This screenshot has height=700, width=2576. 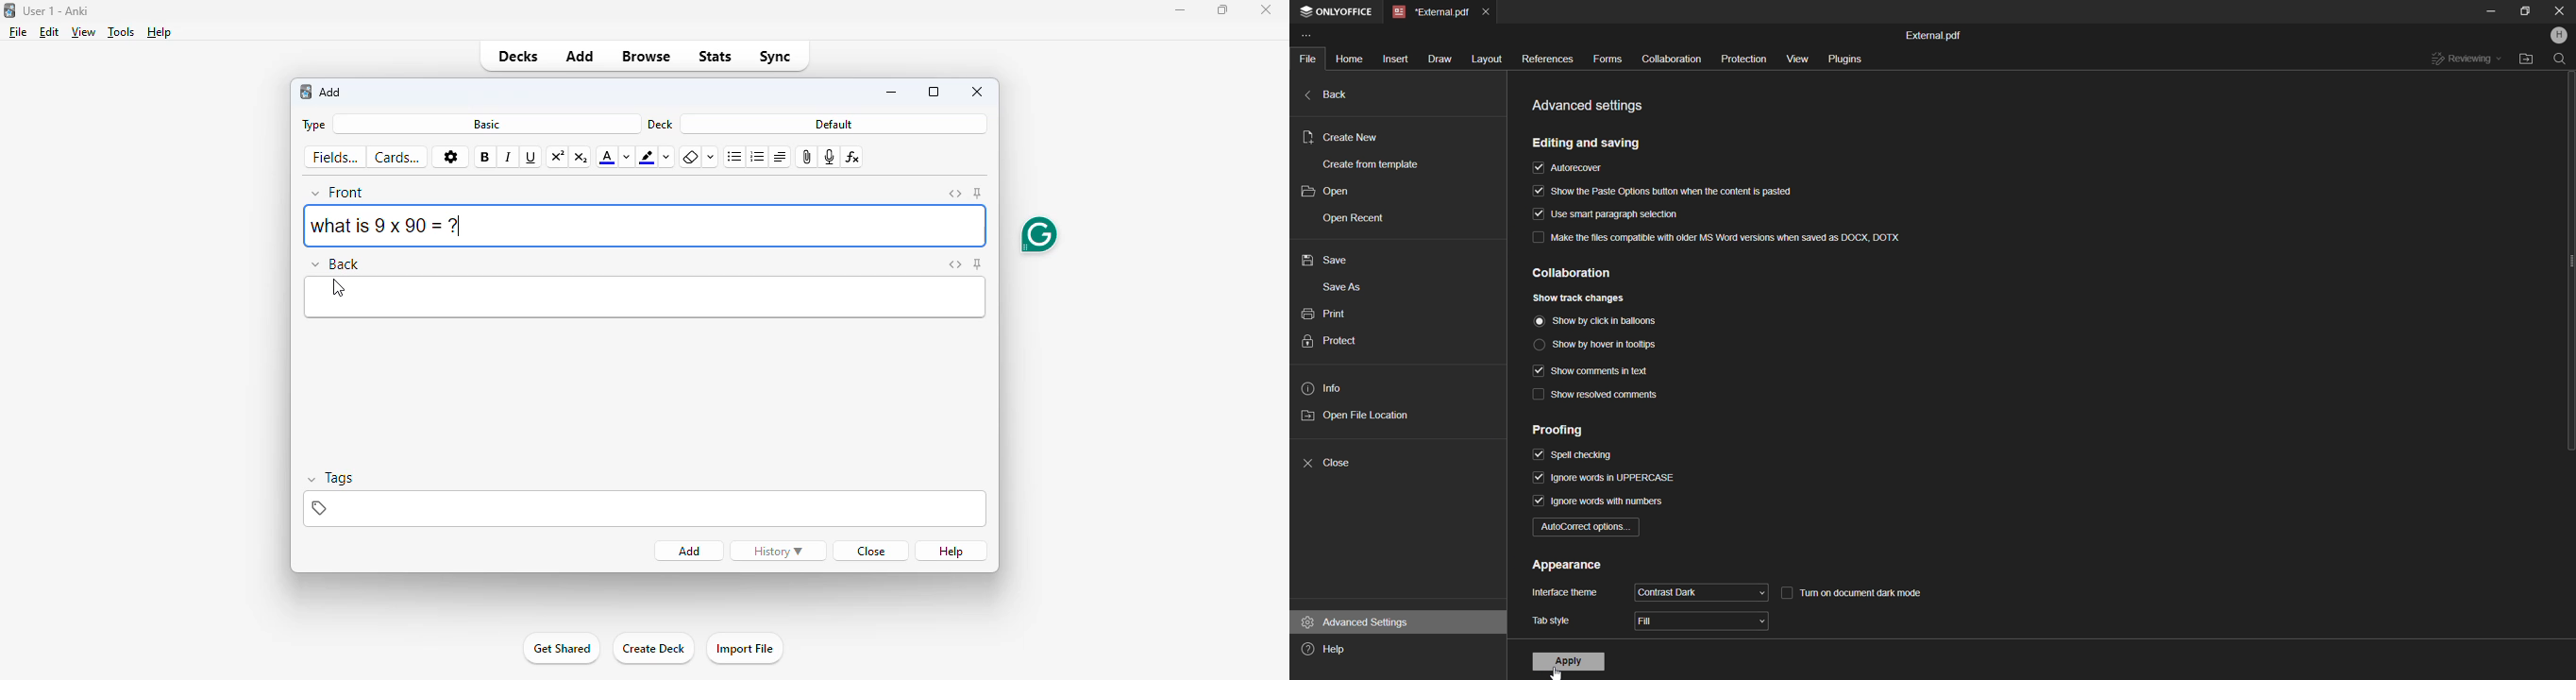 What do you see at coordinates (1572, 169) in the screenshot?
I see `auto recover/ auto save` at bounding box center [1572, 169].